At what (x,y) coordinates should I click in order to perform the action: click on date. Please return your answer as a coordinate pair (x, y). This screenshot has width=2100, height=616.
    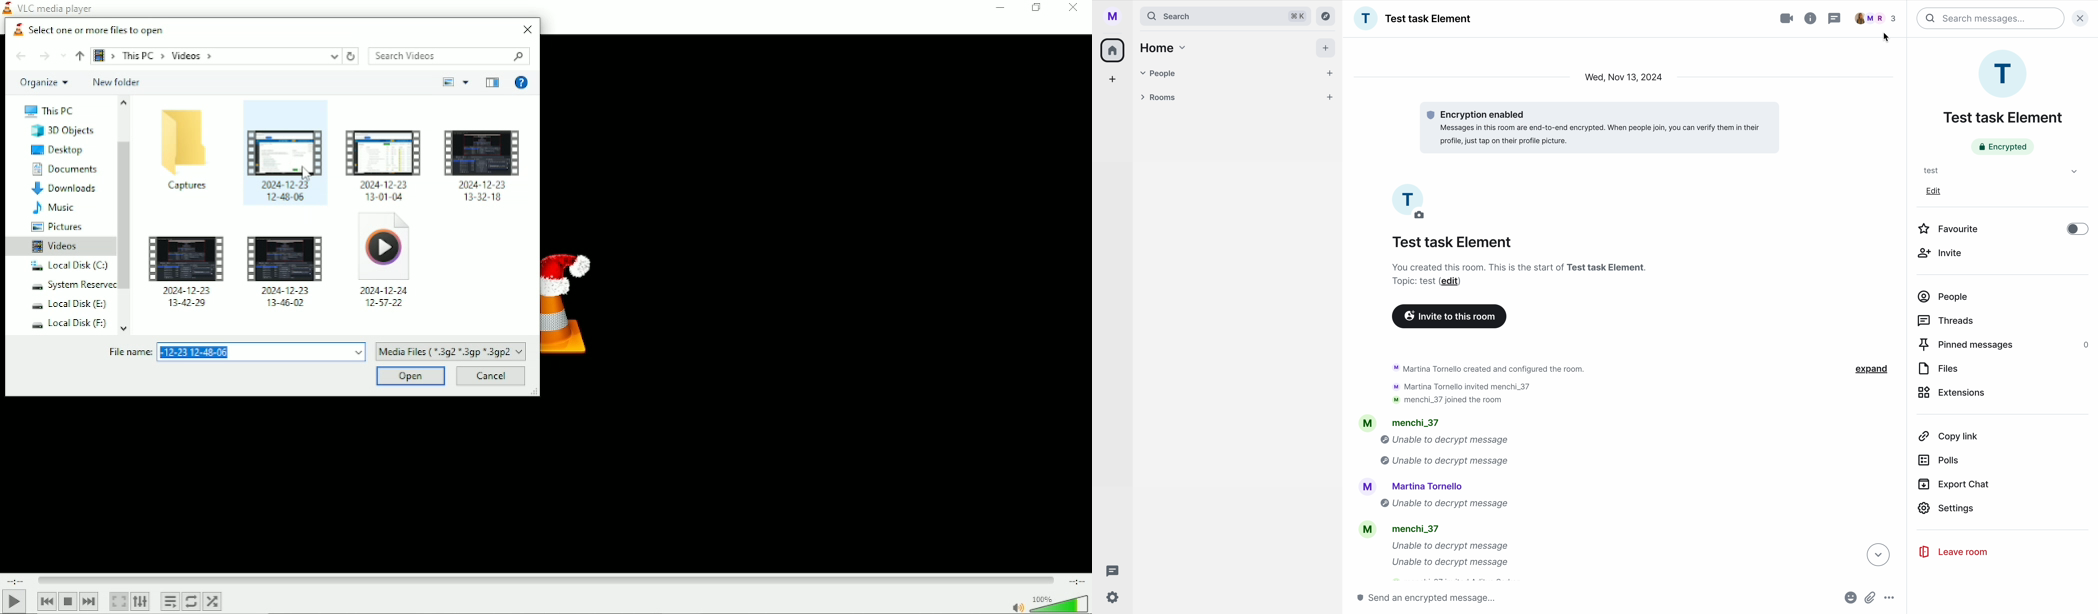
    Looking at the image, I should click on (1624, 78).